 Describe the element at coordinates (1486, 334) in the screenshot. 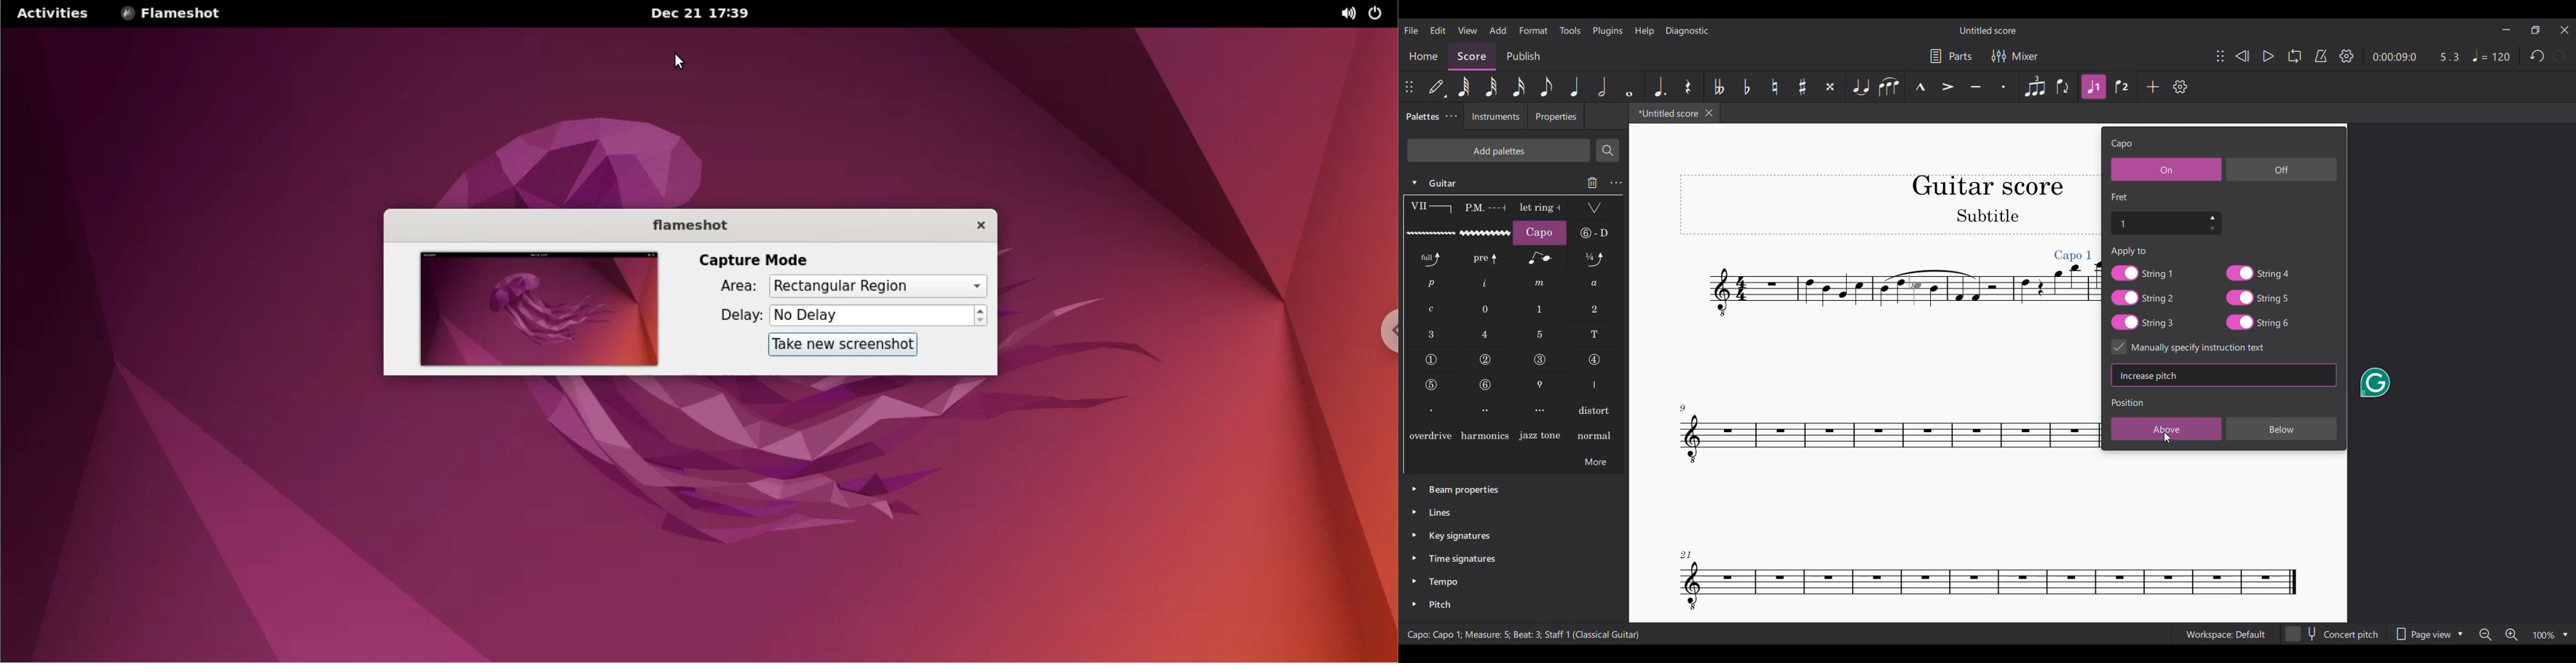

I see `LH guitar fingering 4` at that location.